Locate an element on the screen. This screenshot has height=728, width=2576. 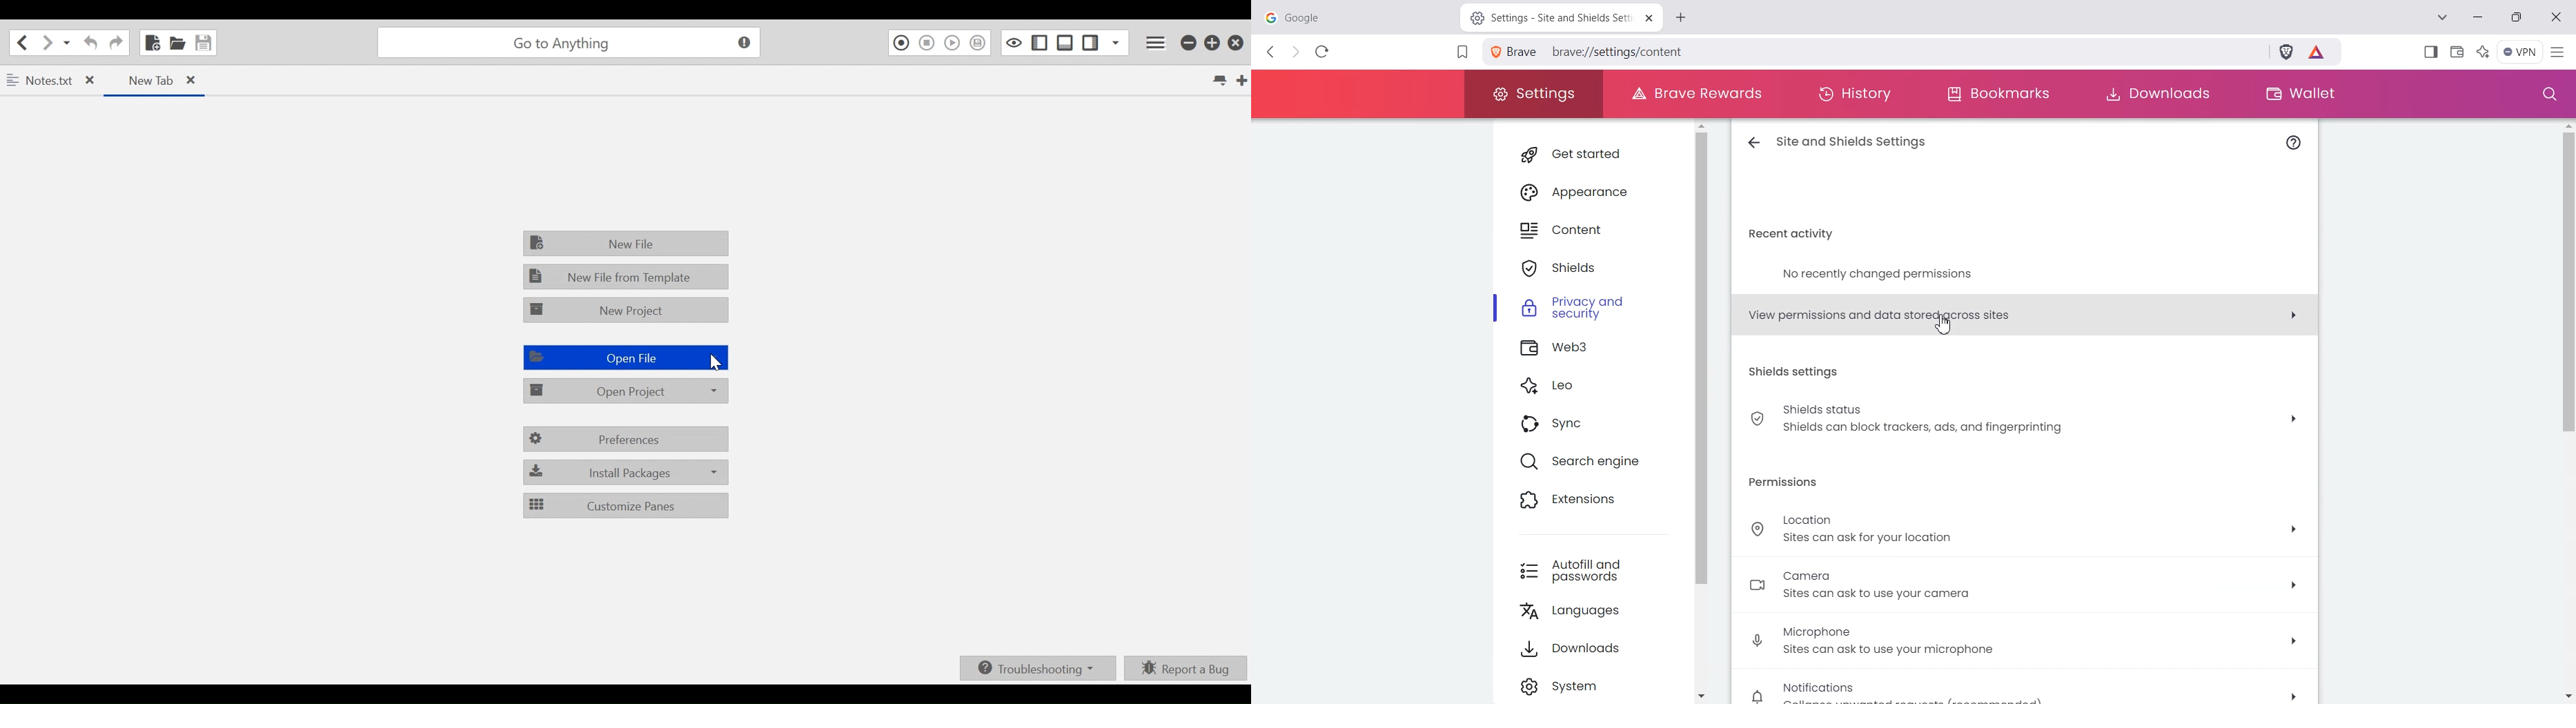
Appearance is located at coordinates (1591, 190).